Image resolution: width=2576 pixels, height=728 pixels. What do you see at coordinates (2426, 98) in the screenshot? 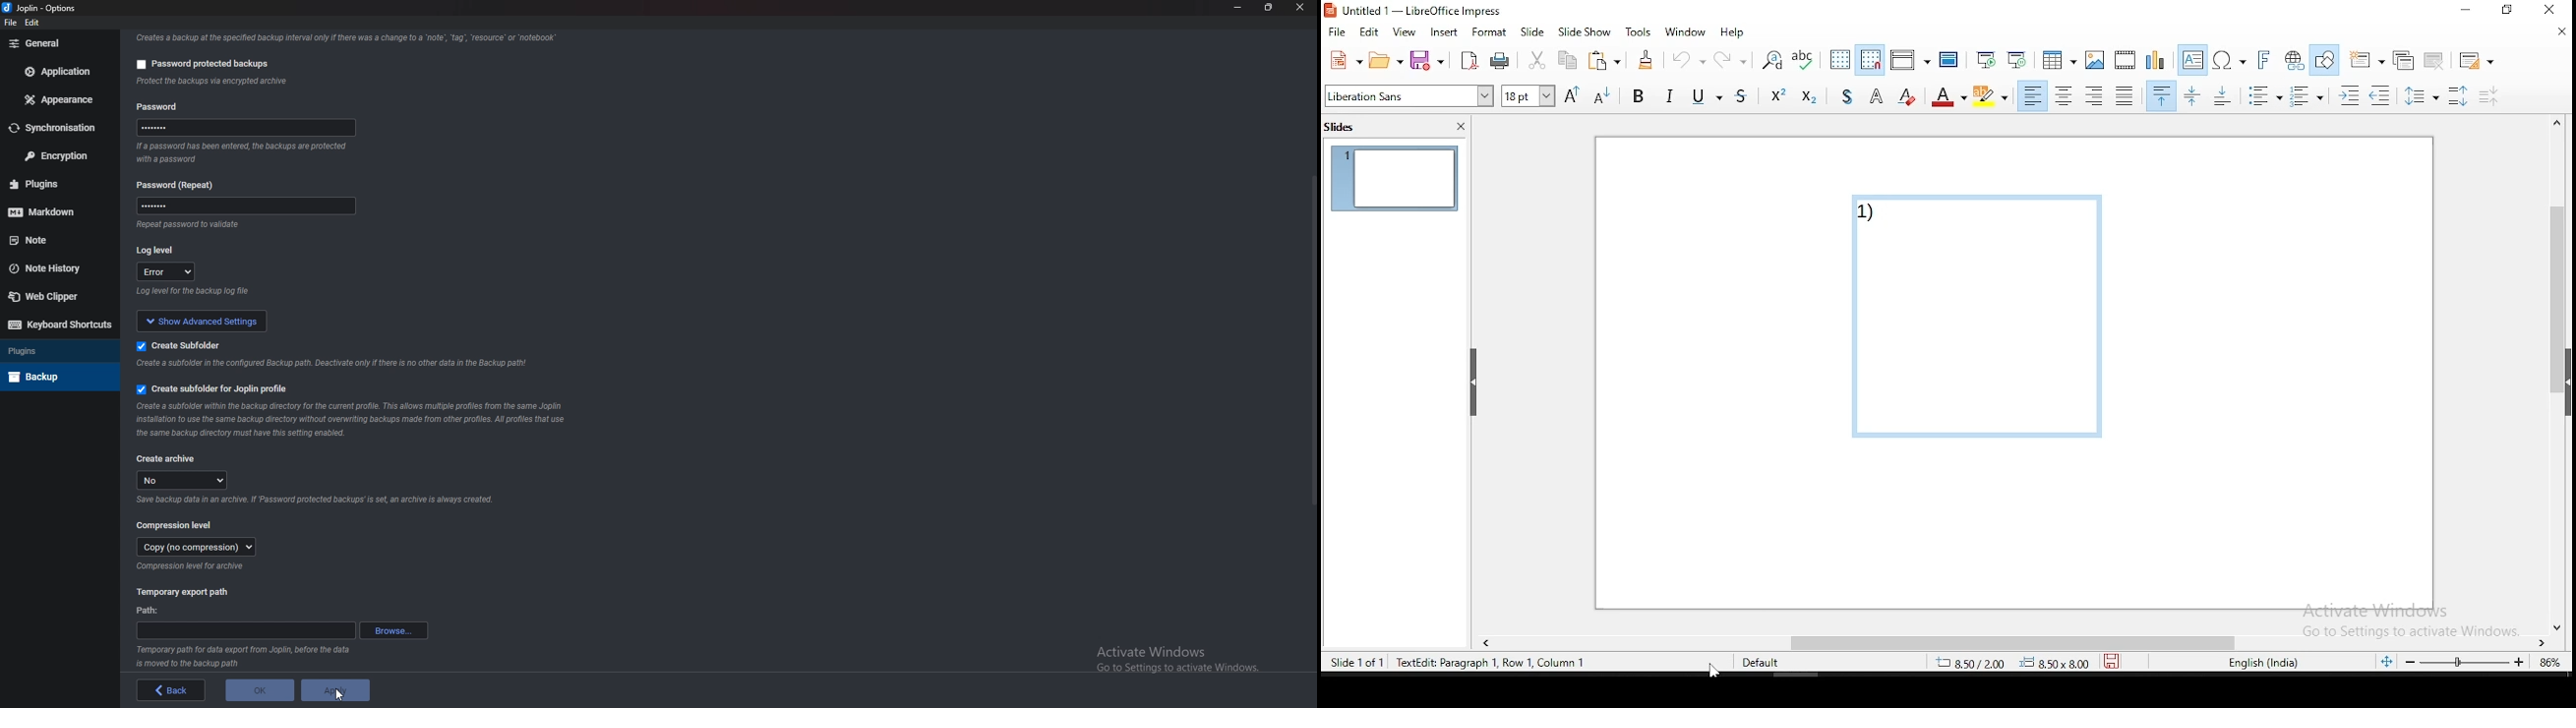
I see `set line spacing` at bounding box center [2426, 98].